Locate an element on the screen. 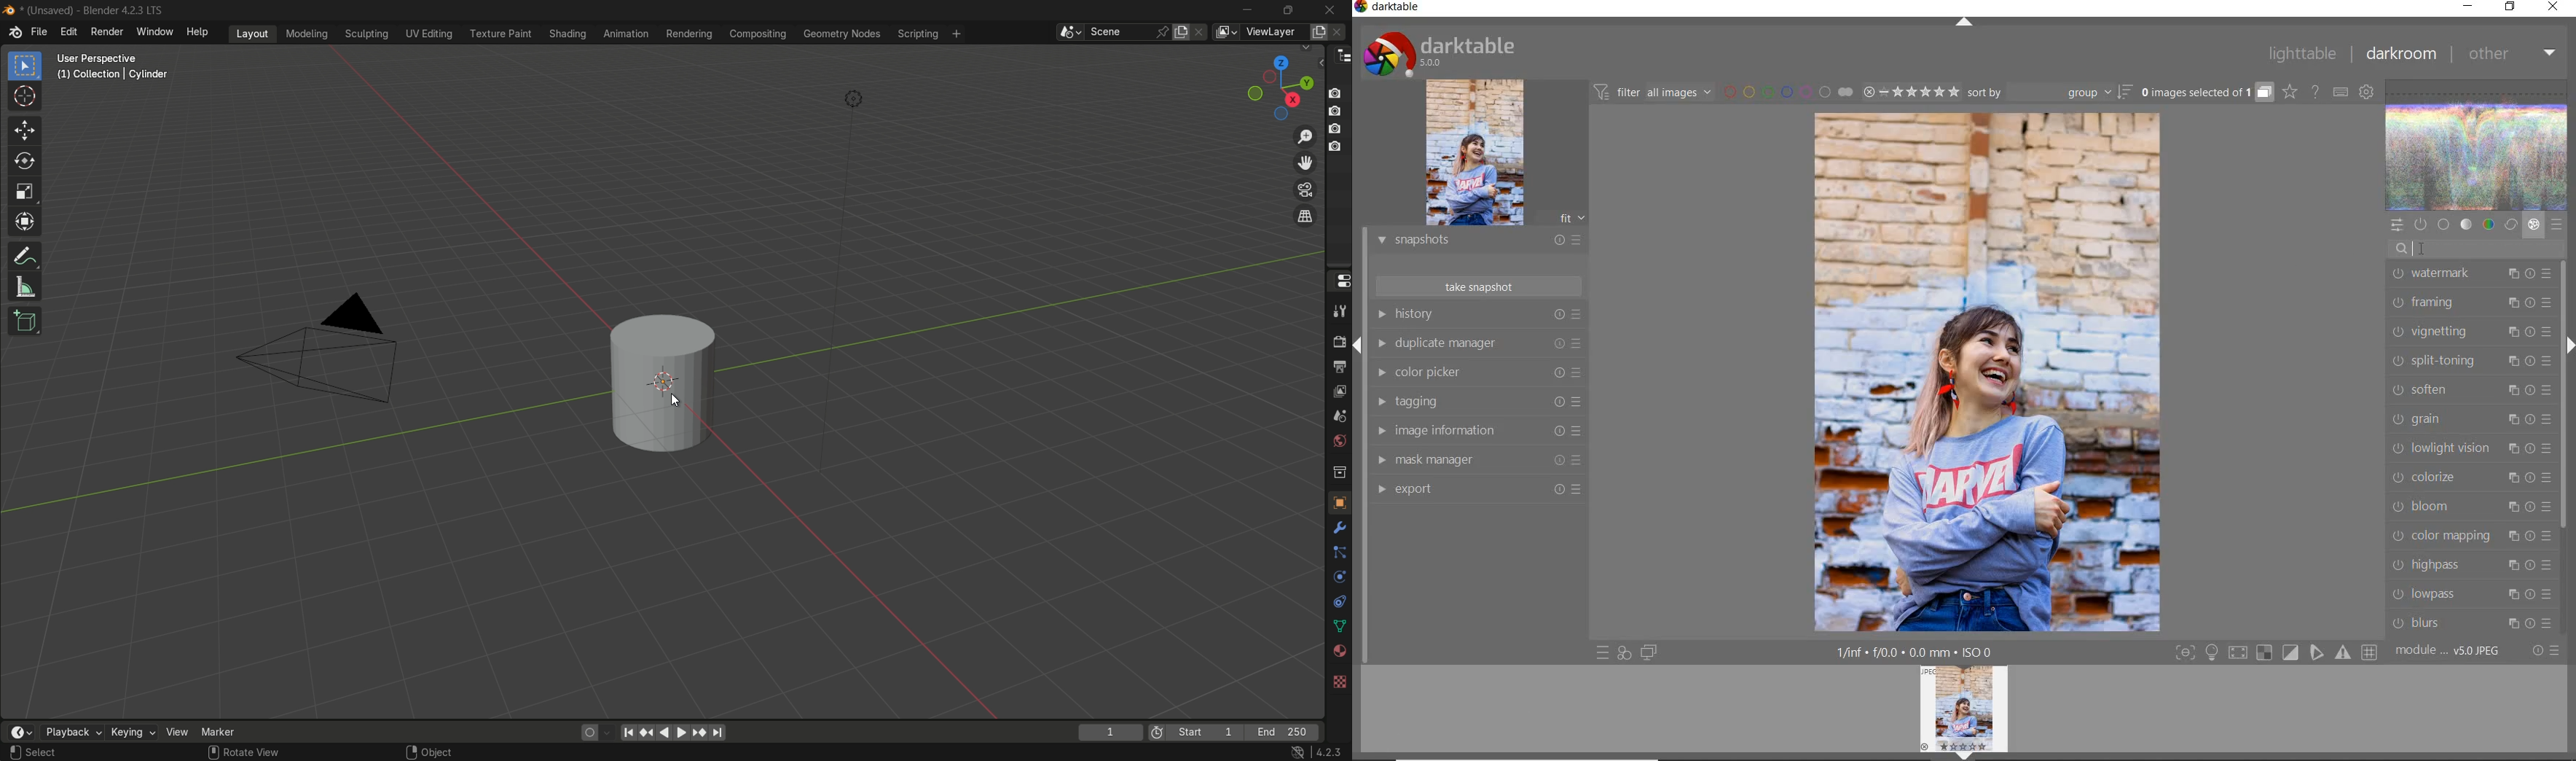 The image size is (2576, 784). split-toning is located at coordinates (2471, 360).